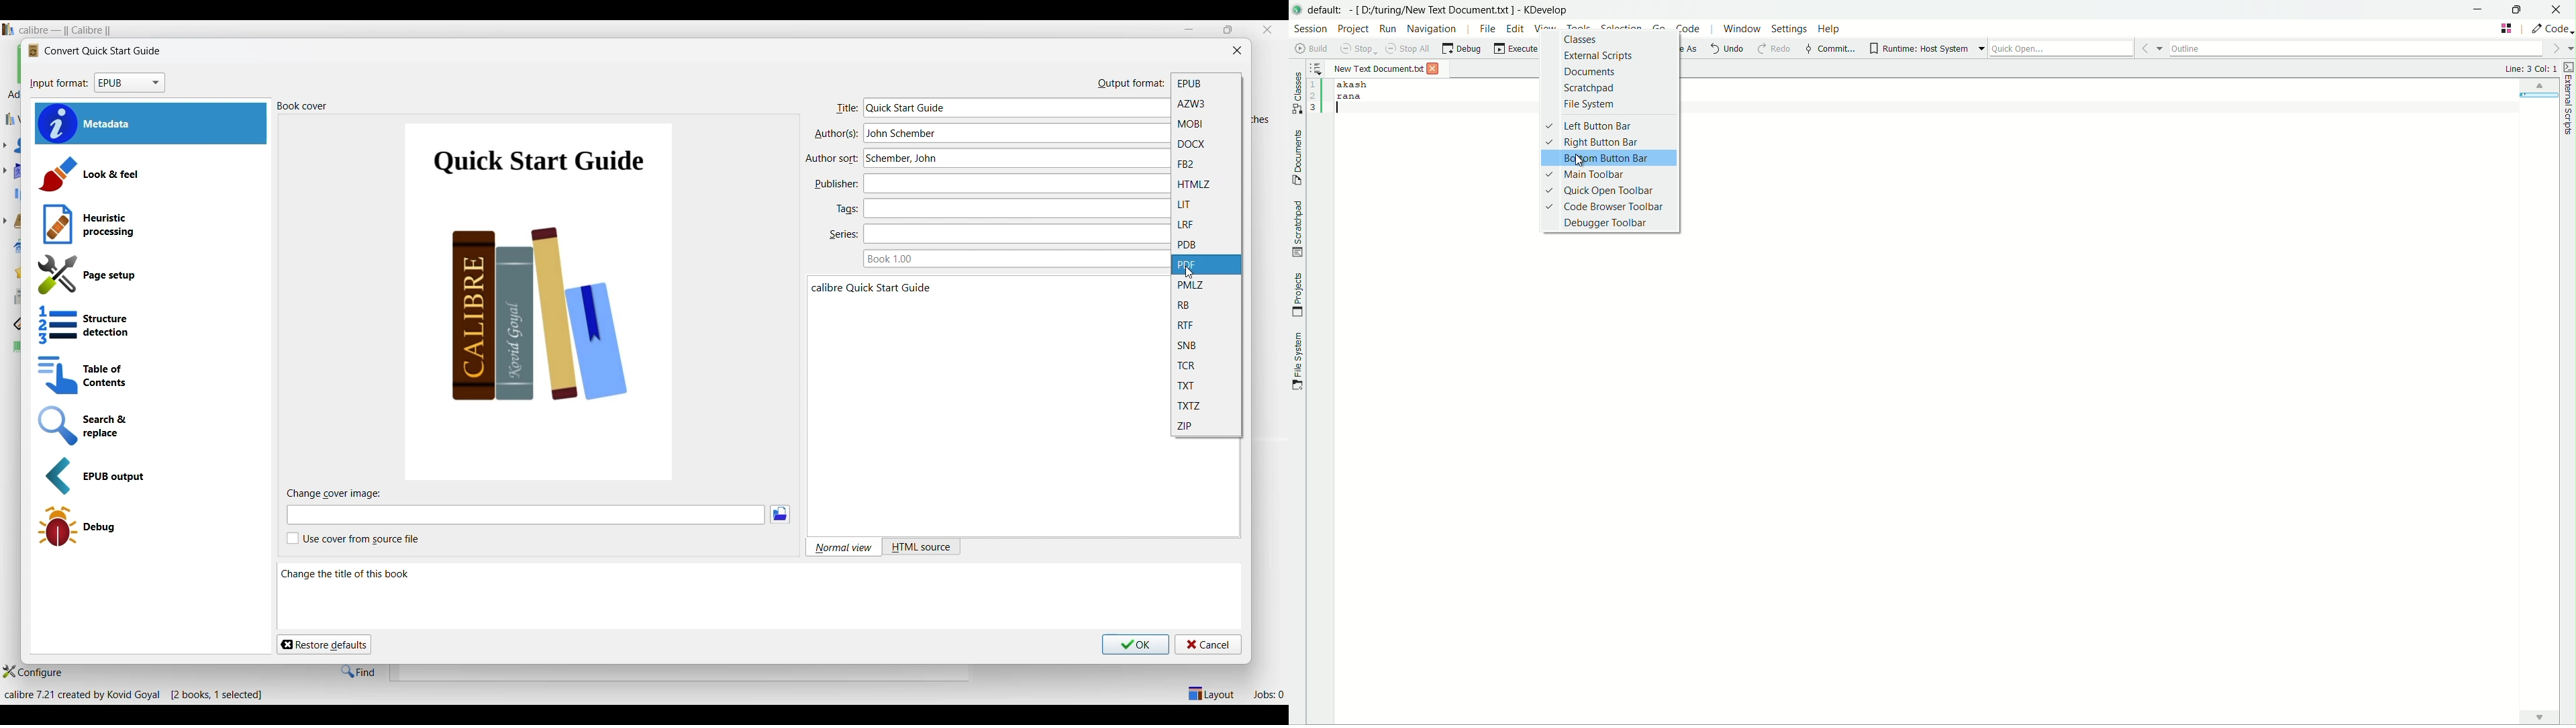 Image resolution: width=2576 pixels, height=728 pixels. What do you see at coordinates (1740, 29) in the screenshot?
I see `window menu` at bounding box center [1740, 29].